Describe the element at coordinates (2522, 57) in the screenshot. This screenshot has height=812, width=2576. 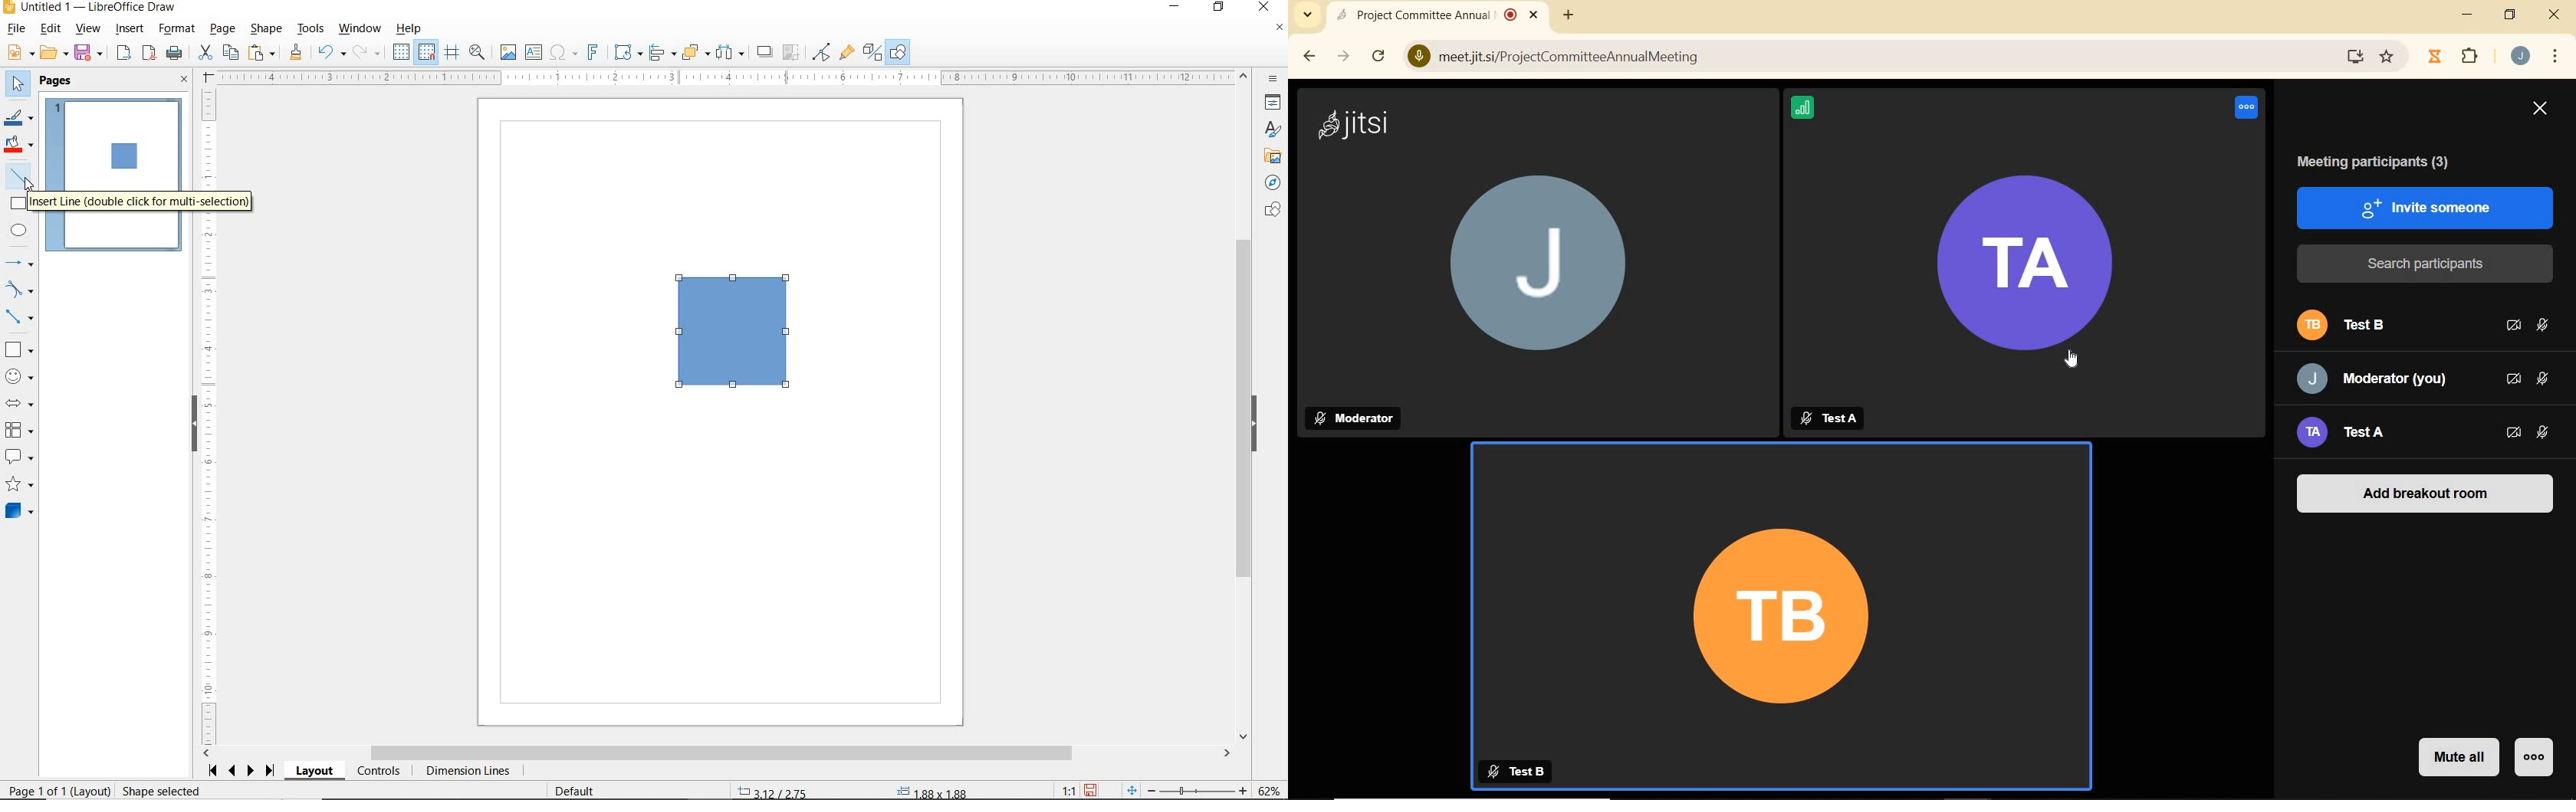
I see `ACCOUNT` at that location.